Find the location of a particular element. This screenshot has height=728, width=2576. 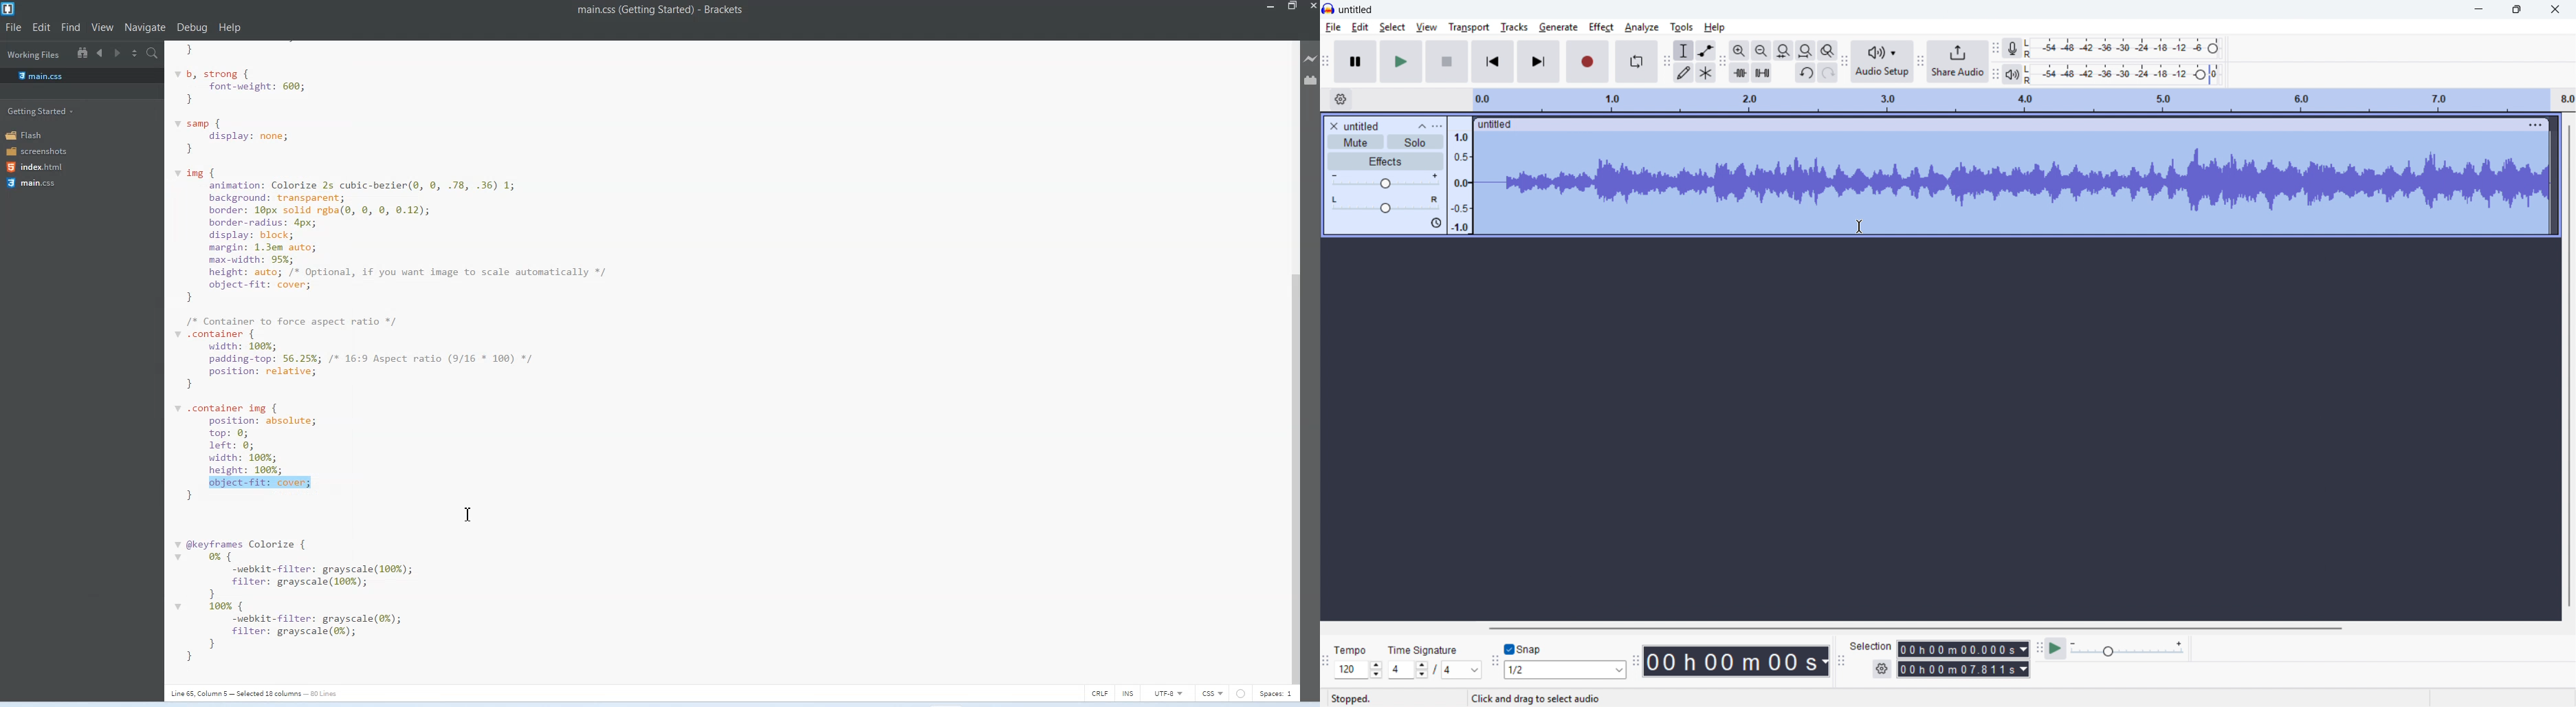

File is located at coordinates (13, 28).